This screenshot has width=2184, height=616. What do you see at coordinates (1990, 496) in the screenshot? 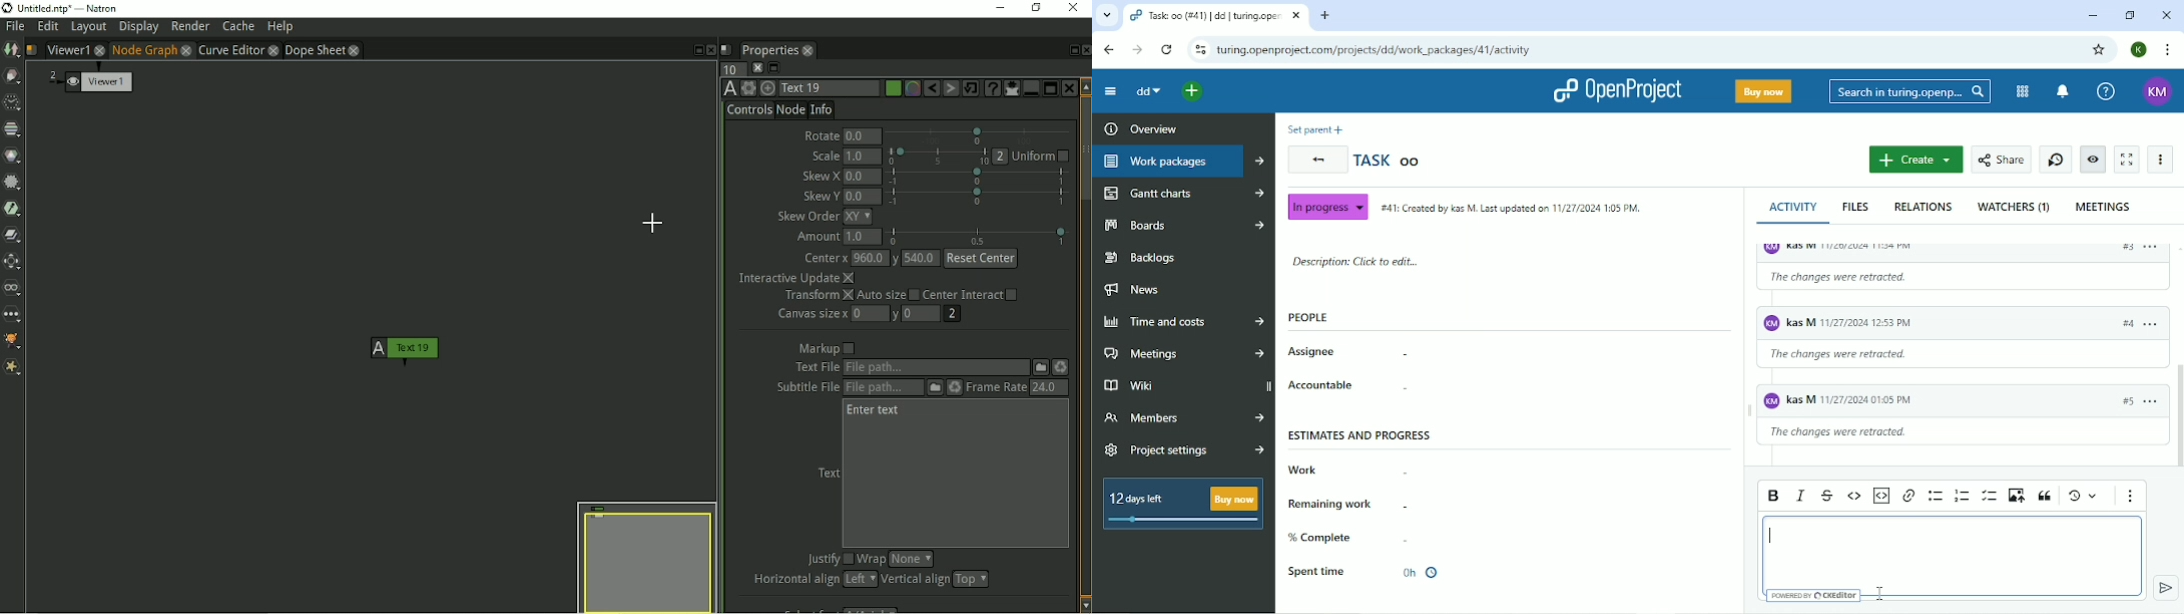
I see `To-do list` at bounding box center [1990, 496].